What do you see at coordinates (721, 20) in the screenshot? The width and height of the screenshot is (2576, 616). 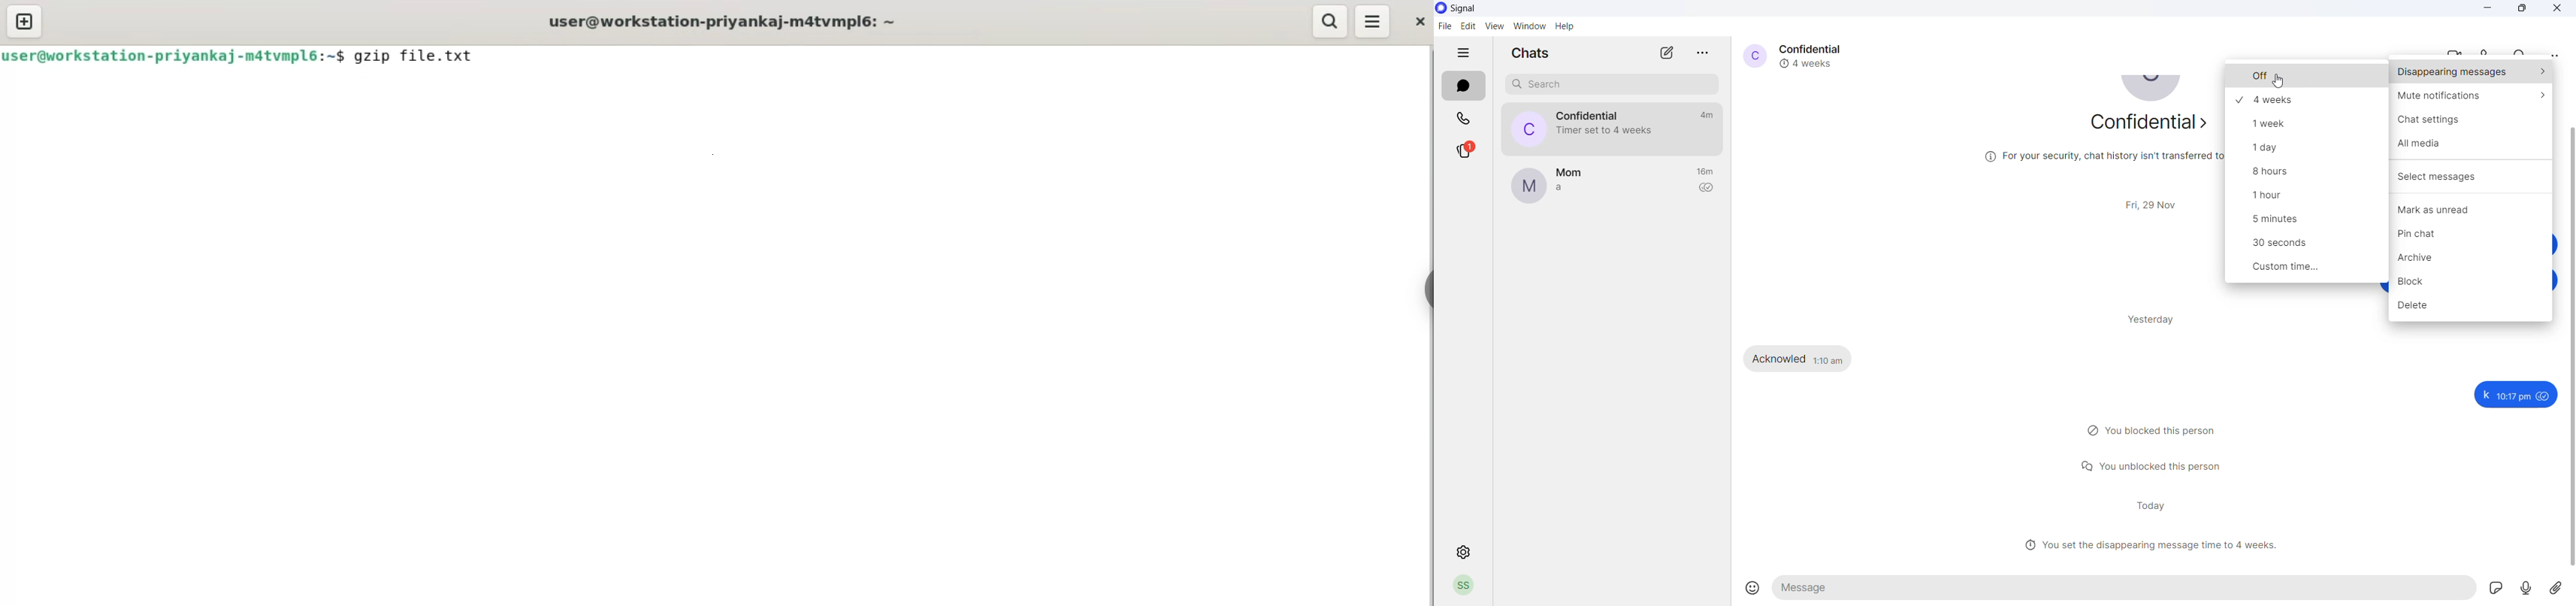 I see `user@workstation-priyankaj-m4tvmpl6: ~` at bounding box center [721, 20].